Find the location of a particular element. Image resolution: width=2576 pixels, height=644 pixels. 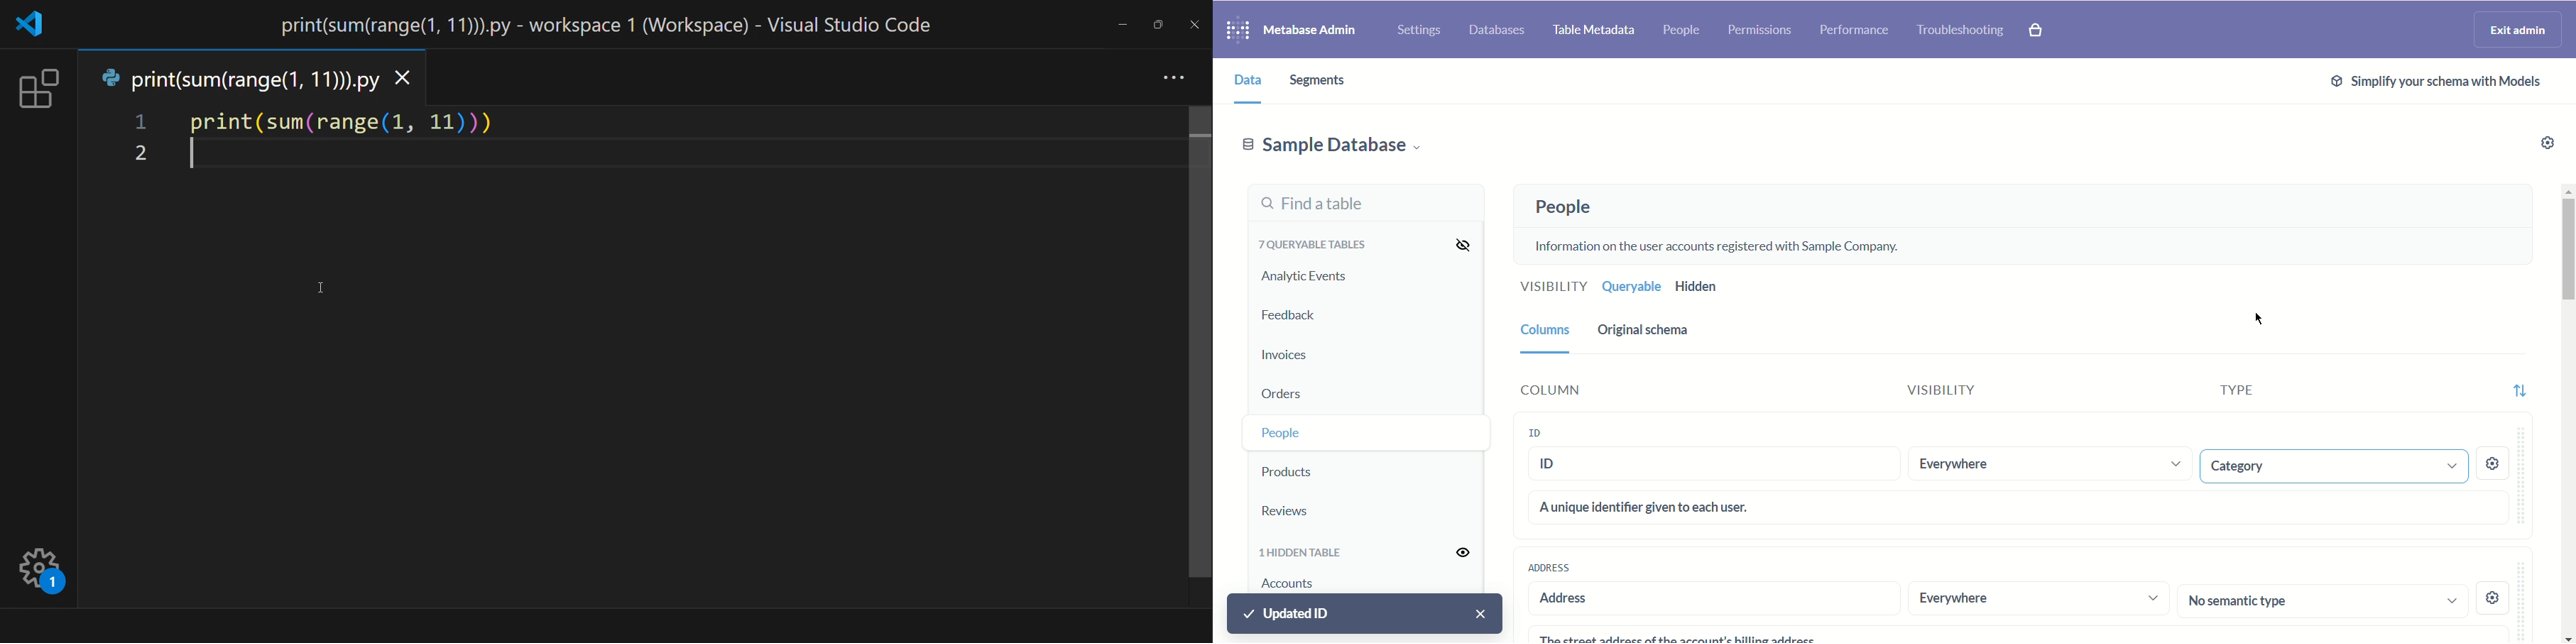

column is located at coordinates (1598, 390).